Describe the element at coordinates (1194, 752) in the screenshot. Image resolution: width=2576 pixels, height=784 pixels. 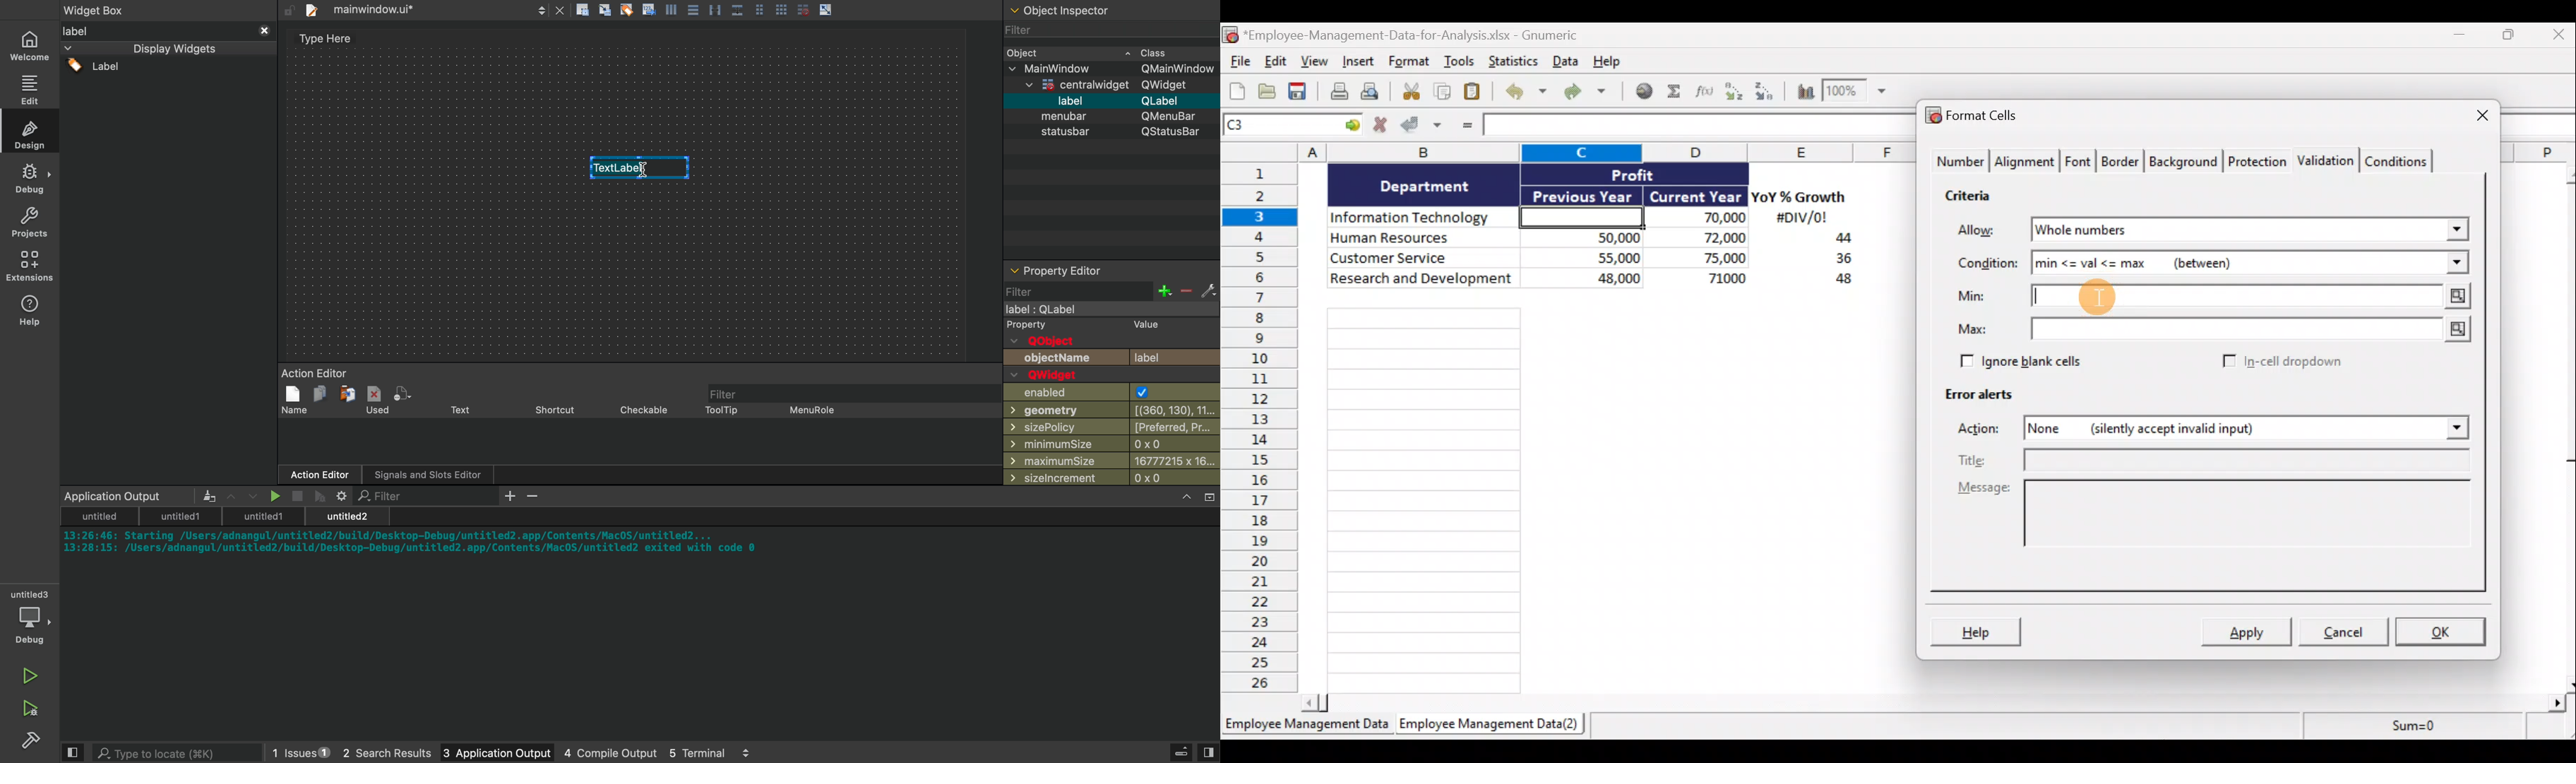
I see `` at that location.